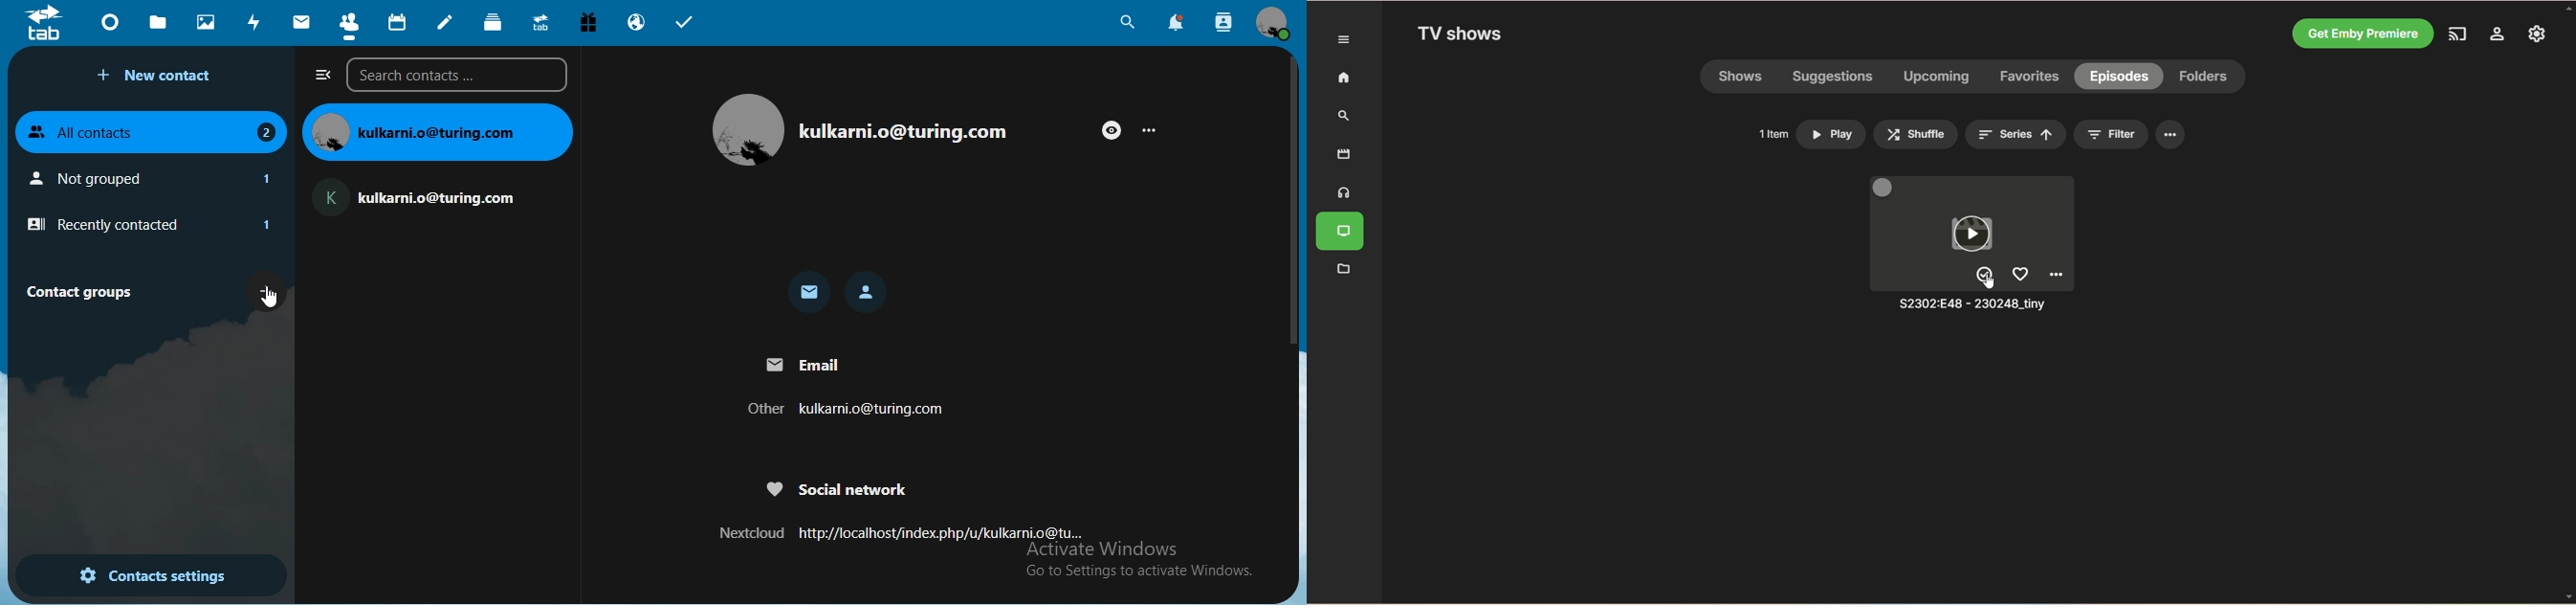 This screenshot has width=2576, height=616. I want to click on photos, so click(208, 21).